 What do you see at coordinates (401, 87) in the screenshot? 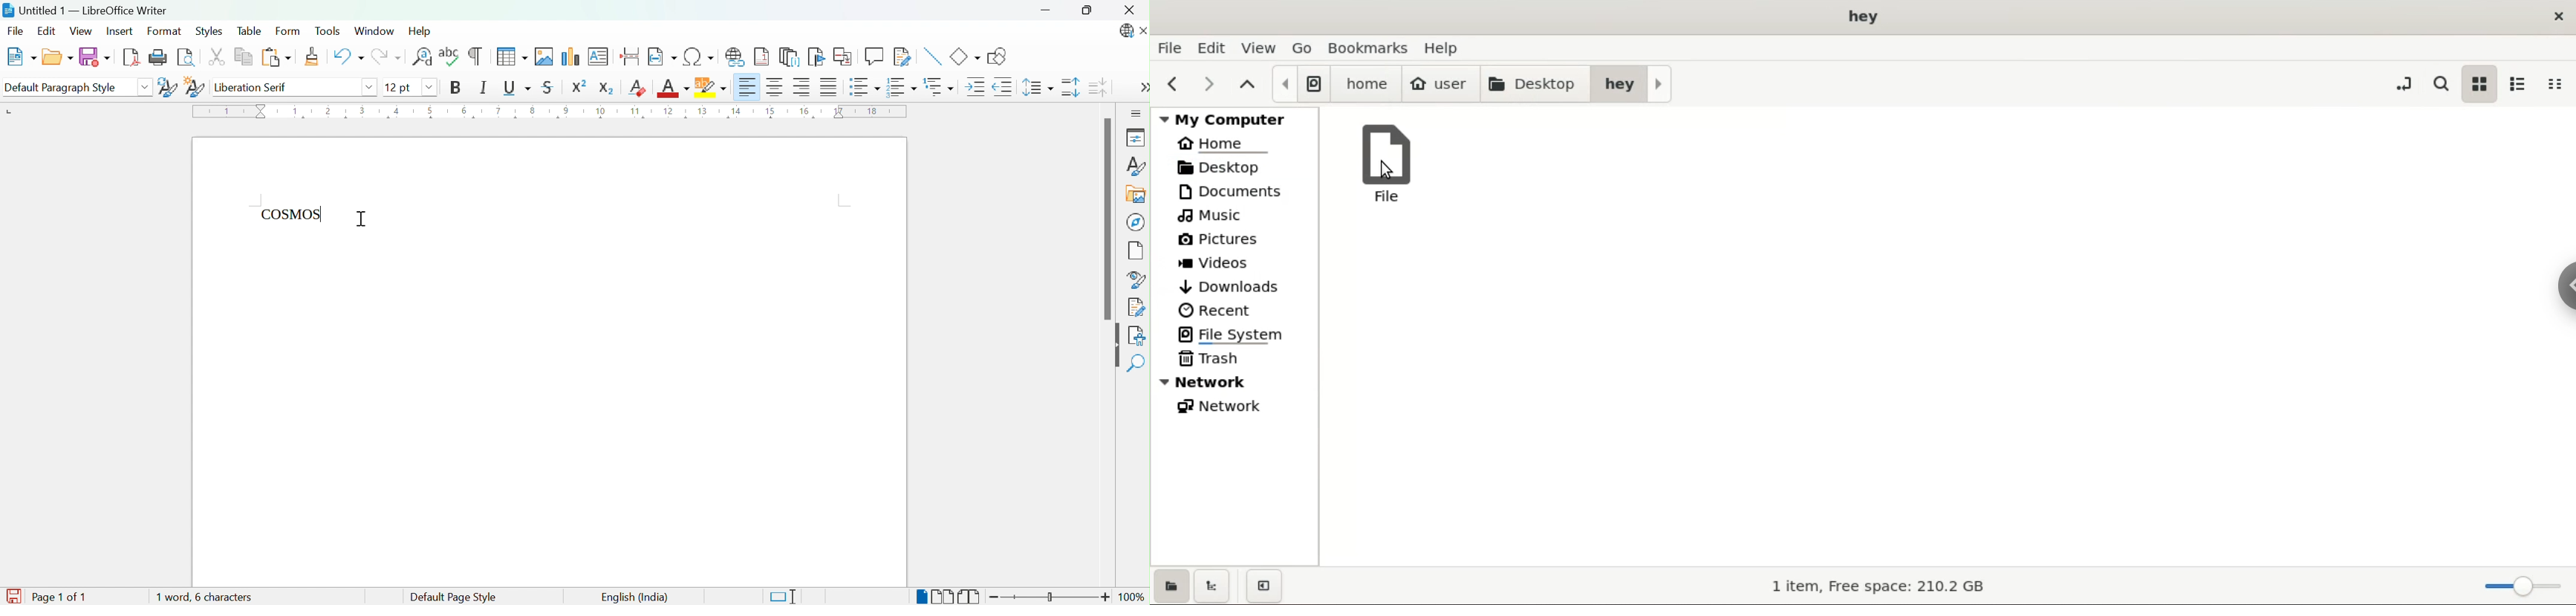
I see `12 pt` at bounding box center [401, 87].